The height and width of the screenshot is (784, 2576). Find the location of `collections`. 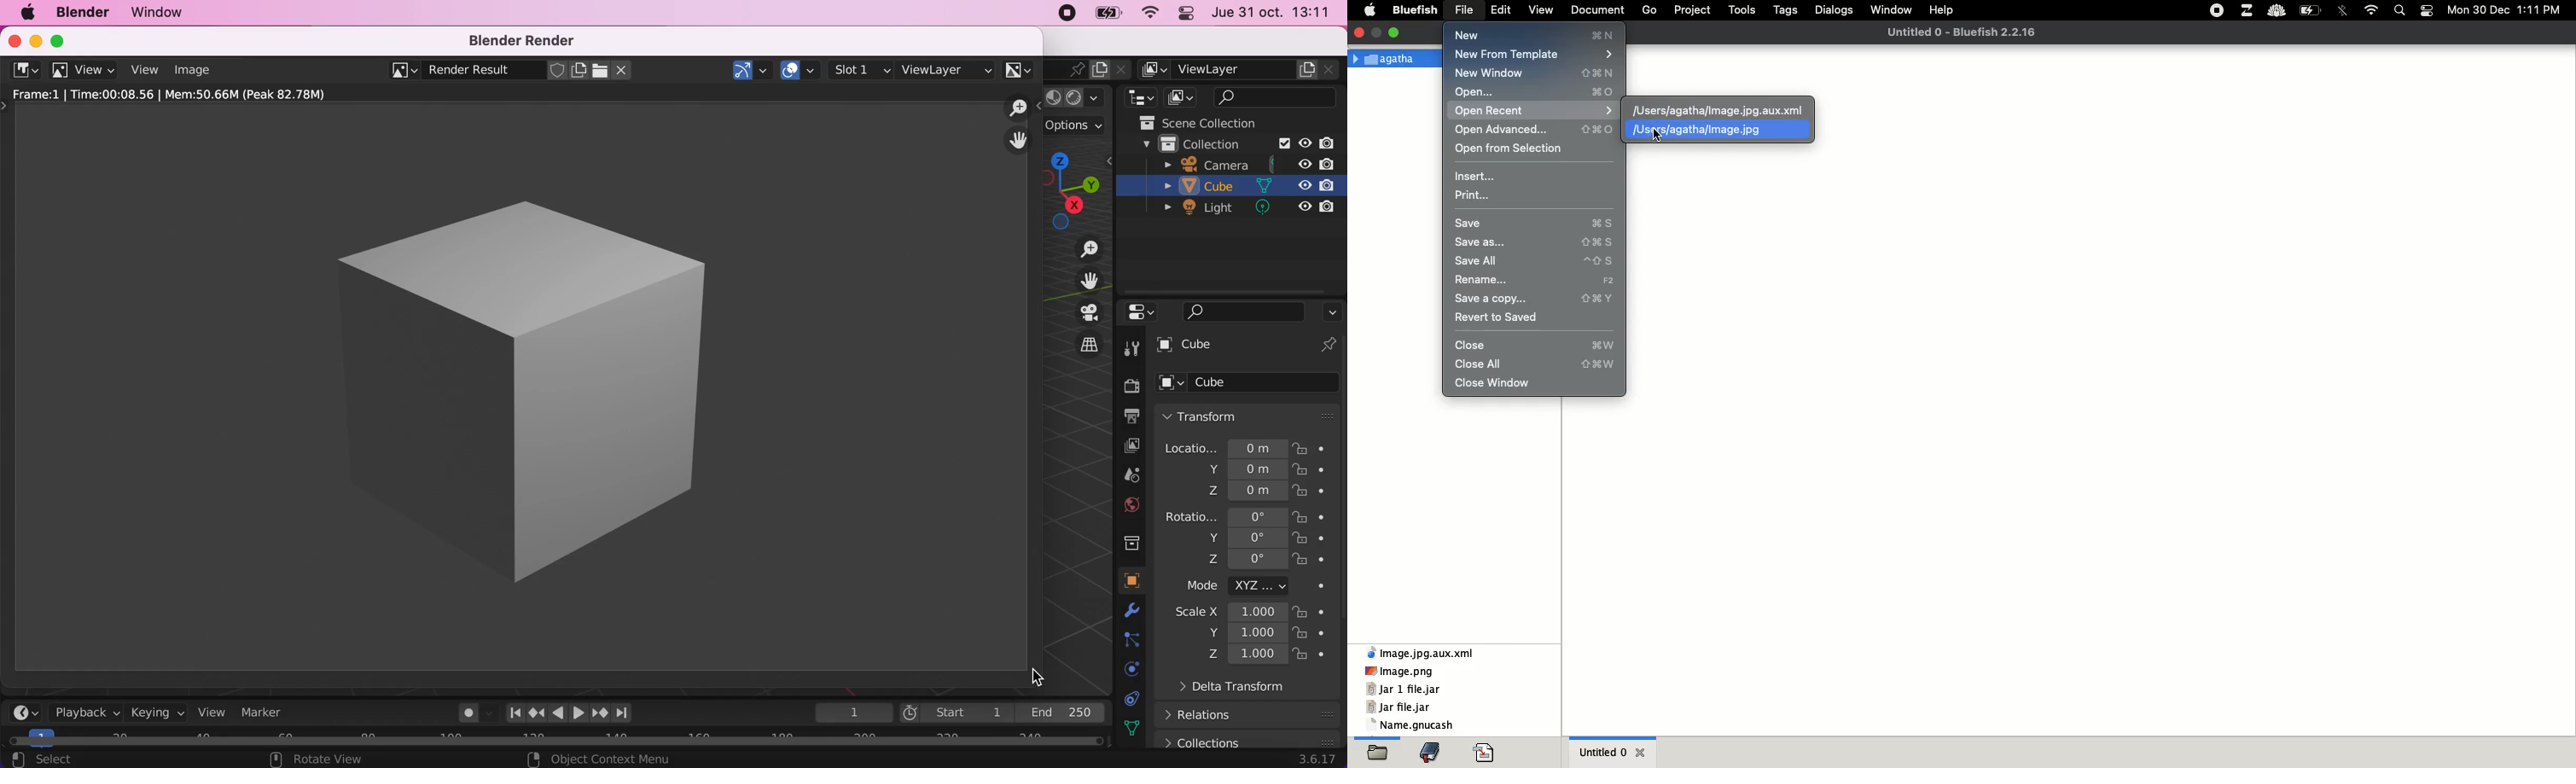

collections is located at coordinates (1247, 739).